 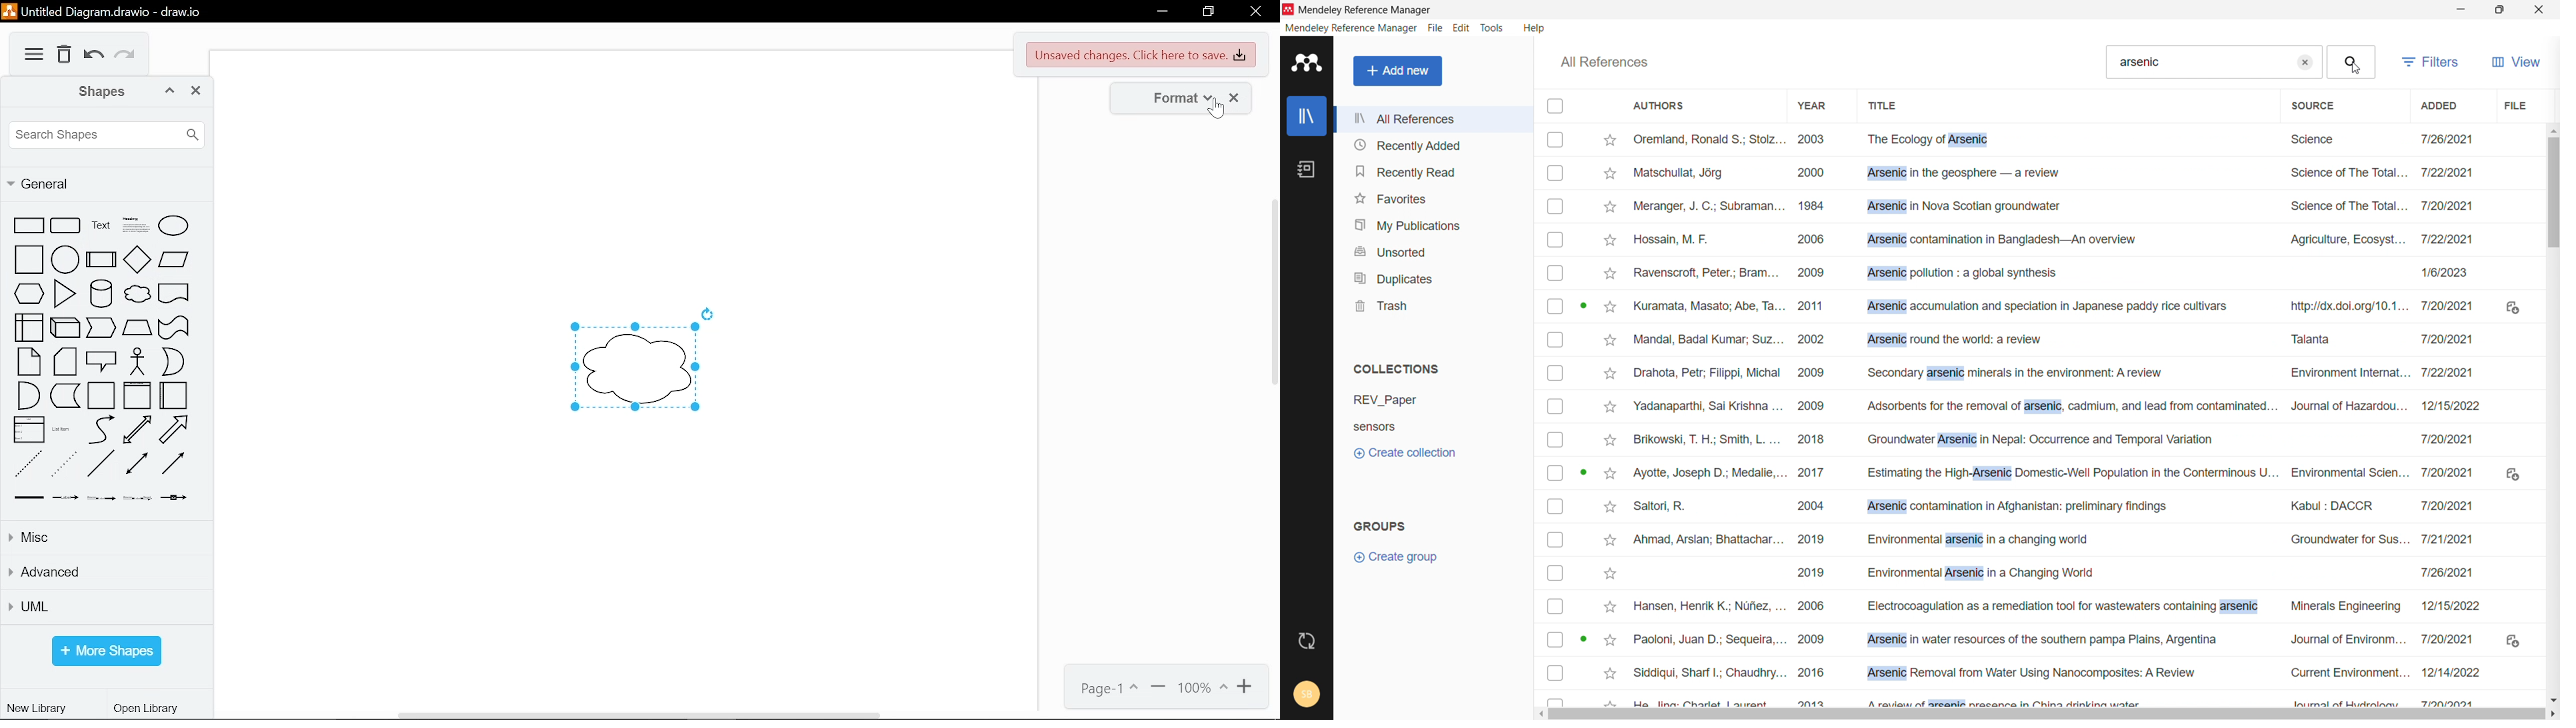 I want to click on maximize, so click(x=2499, y=10).